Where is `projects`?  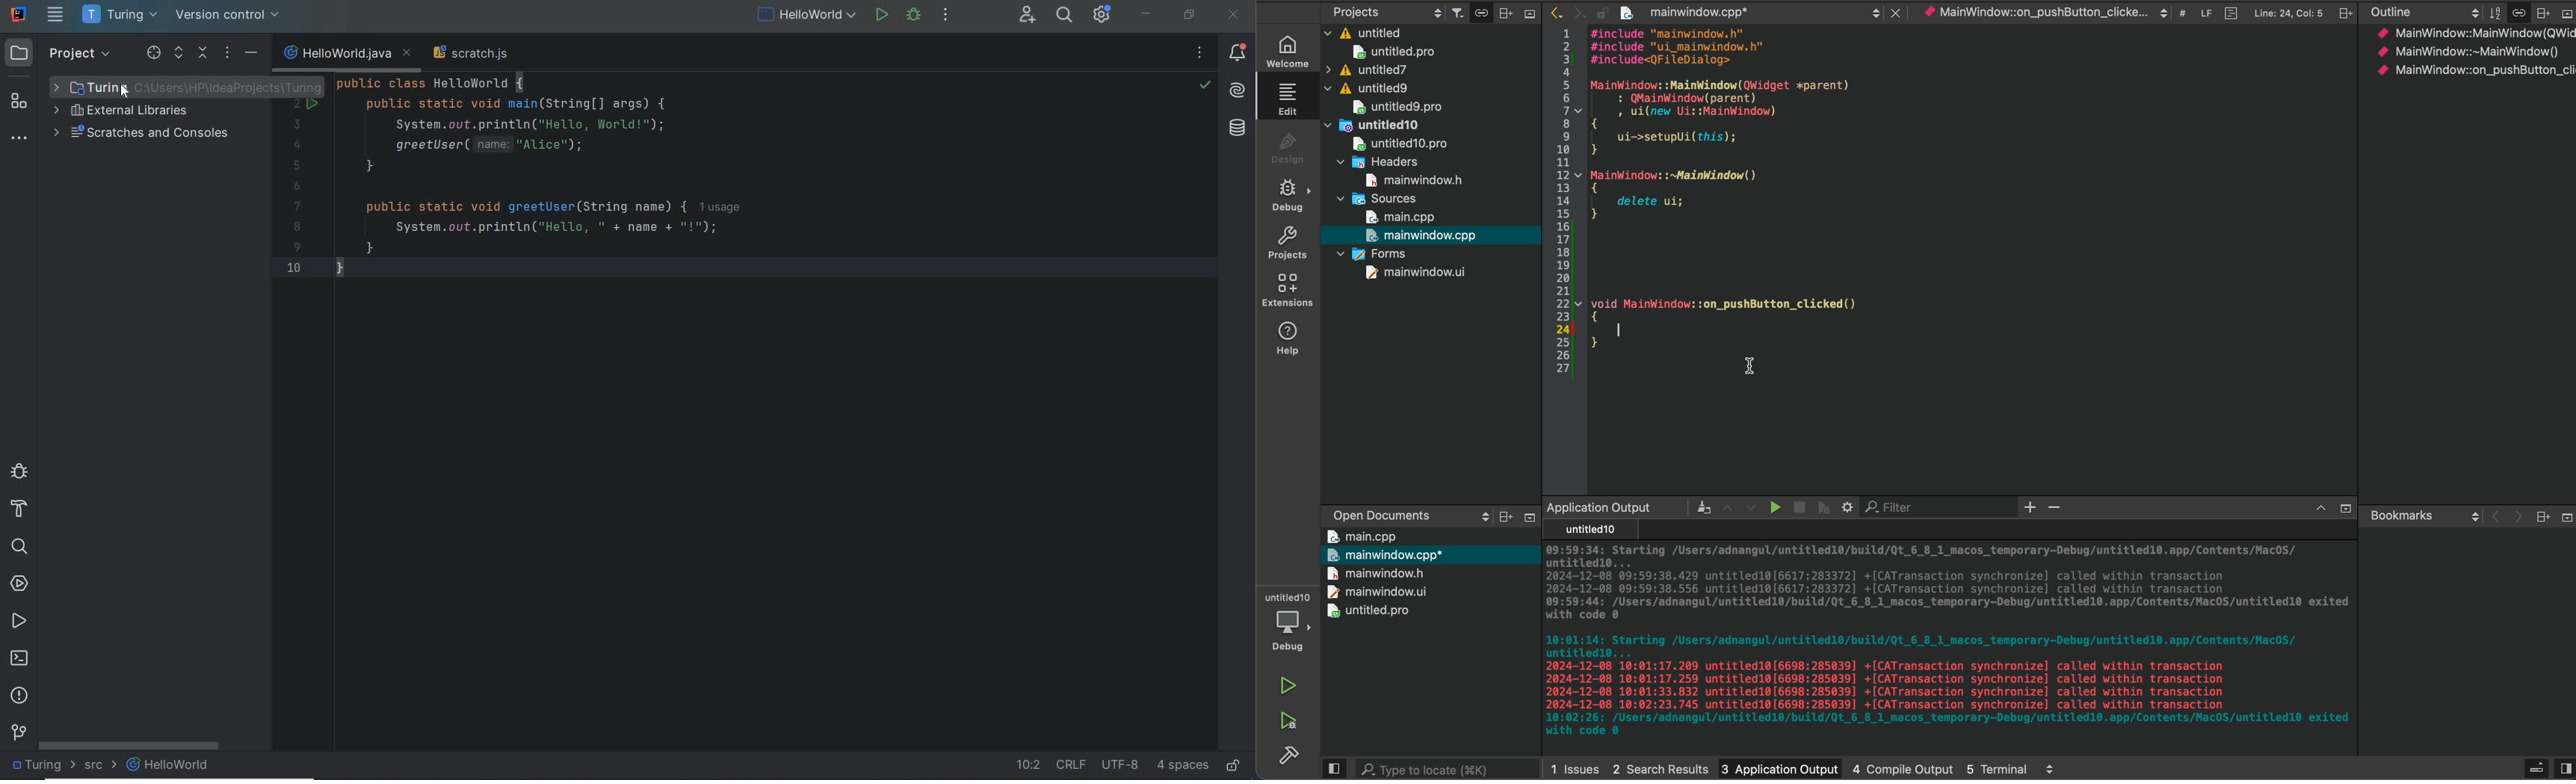 projects is located at coordinates (1287, 243).